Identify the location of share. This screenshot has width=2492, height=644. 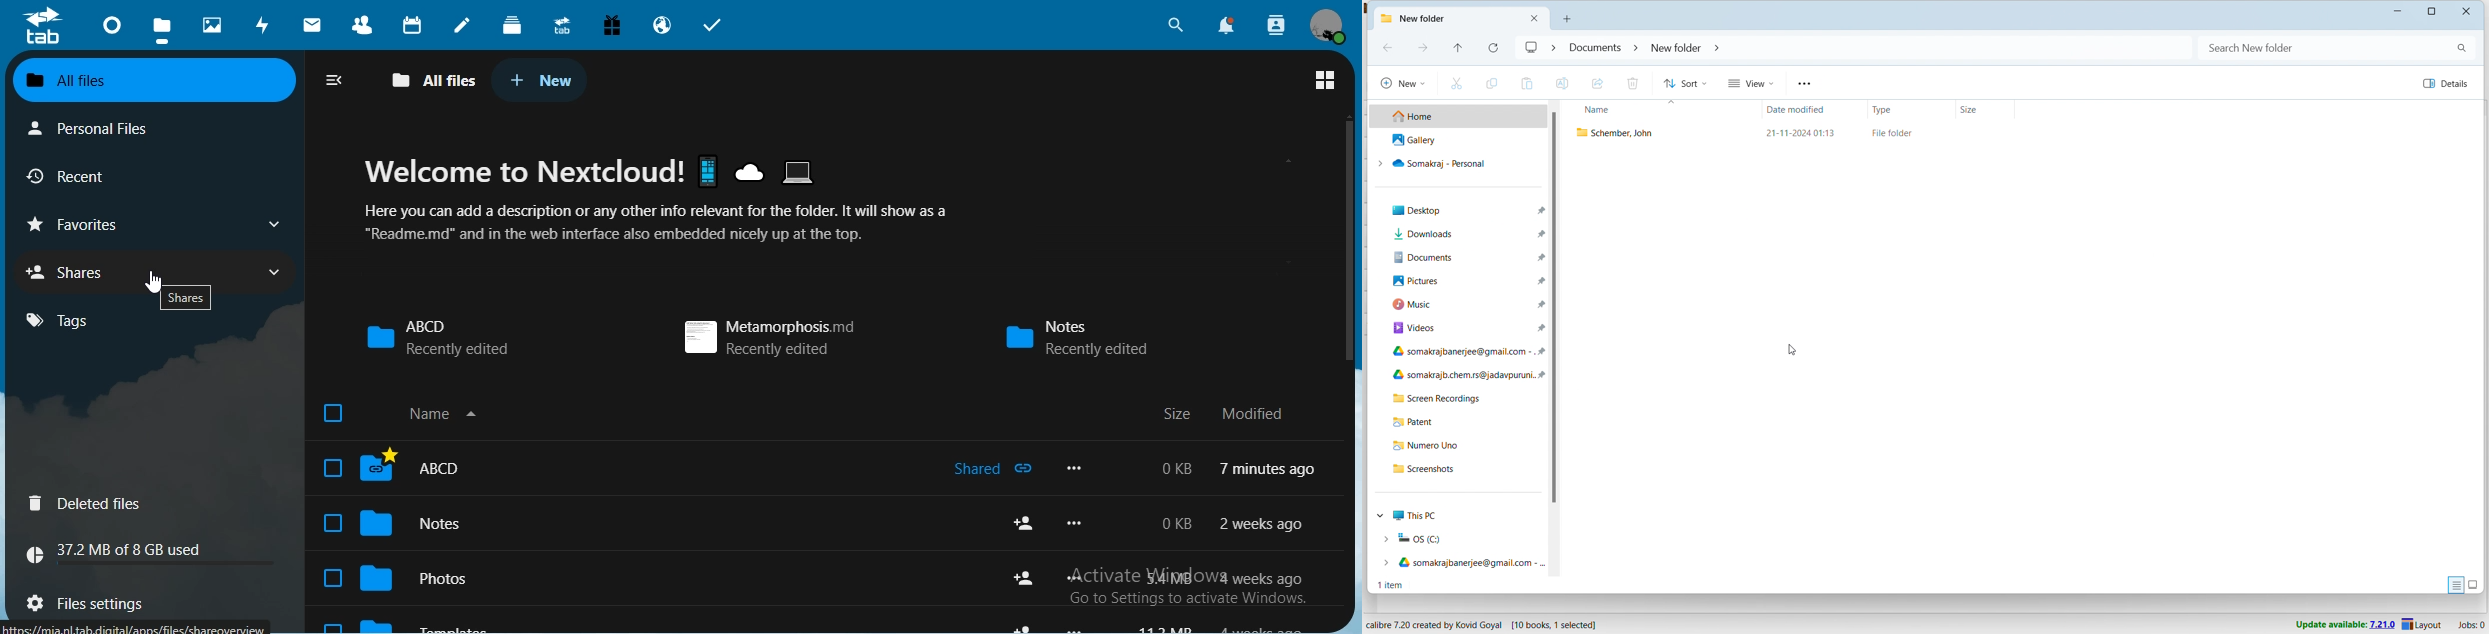
(1027, 624).